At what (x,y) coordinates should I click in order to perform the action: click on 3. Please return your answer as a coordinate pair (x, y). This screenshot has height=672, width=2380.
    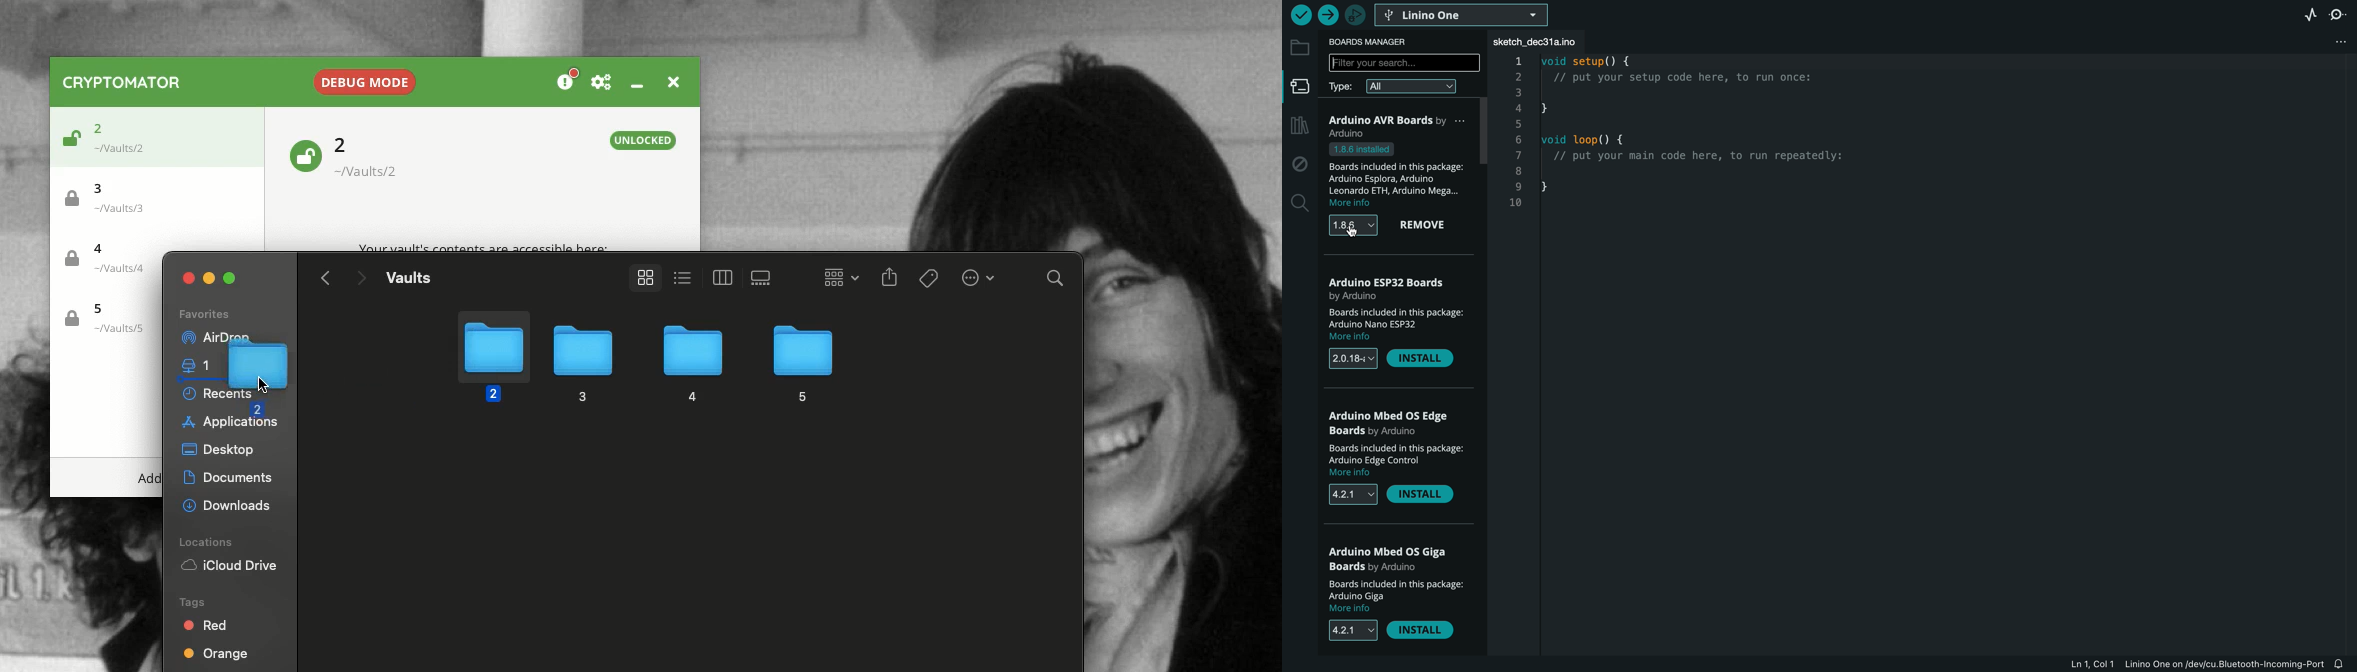
    Looking at the image, I should click on (580, 364).